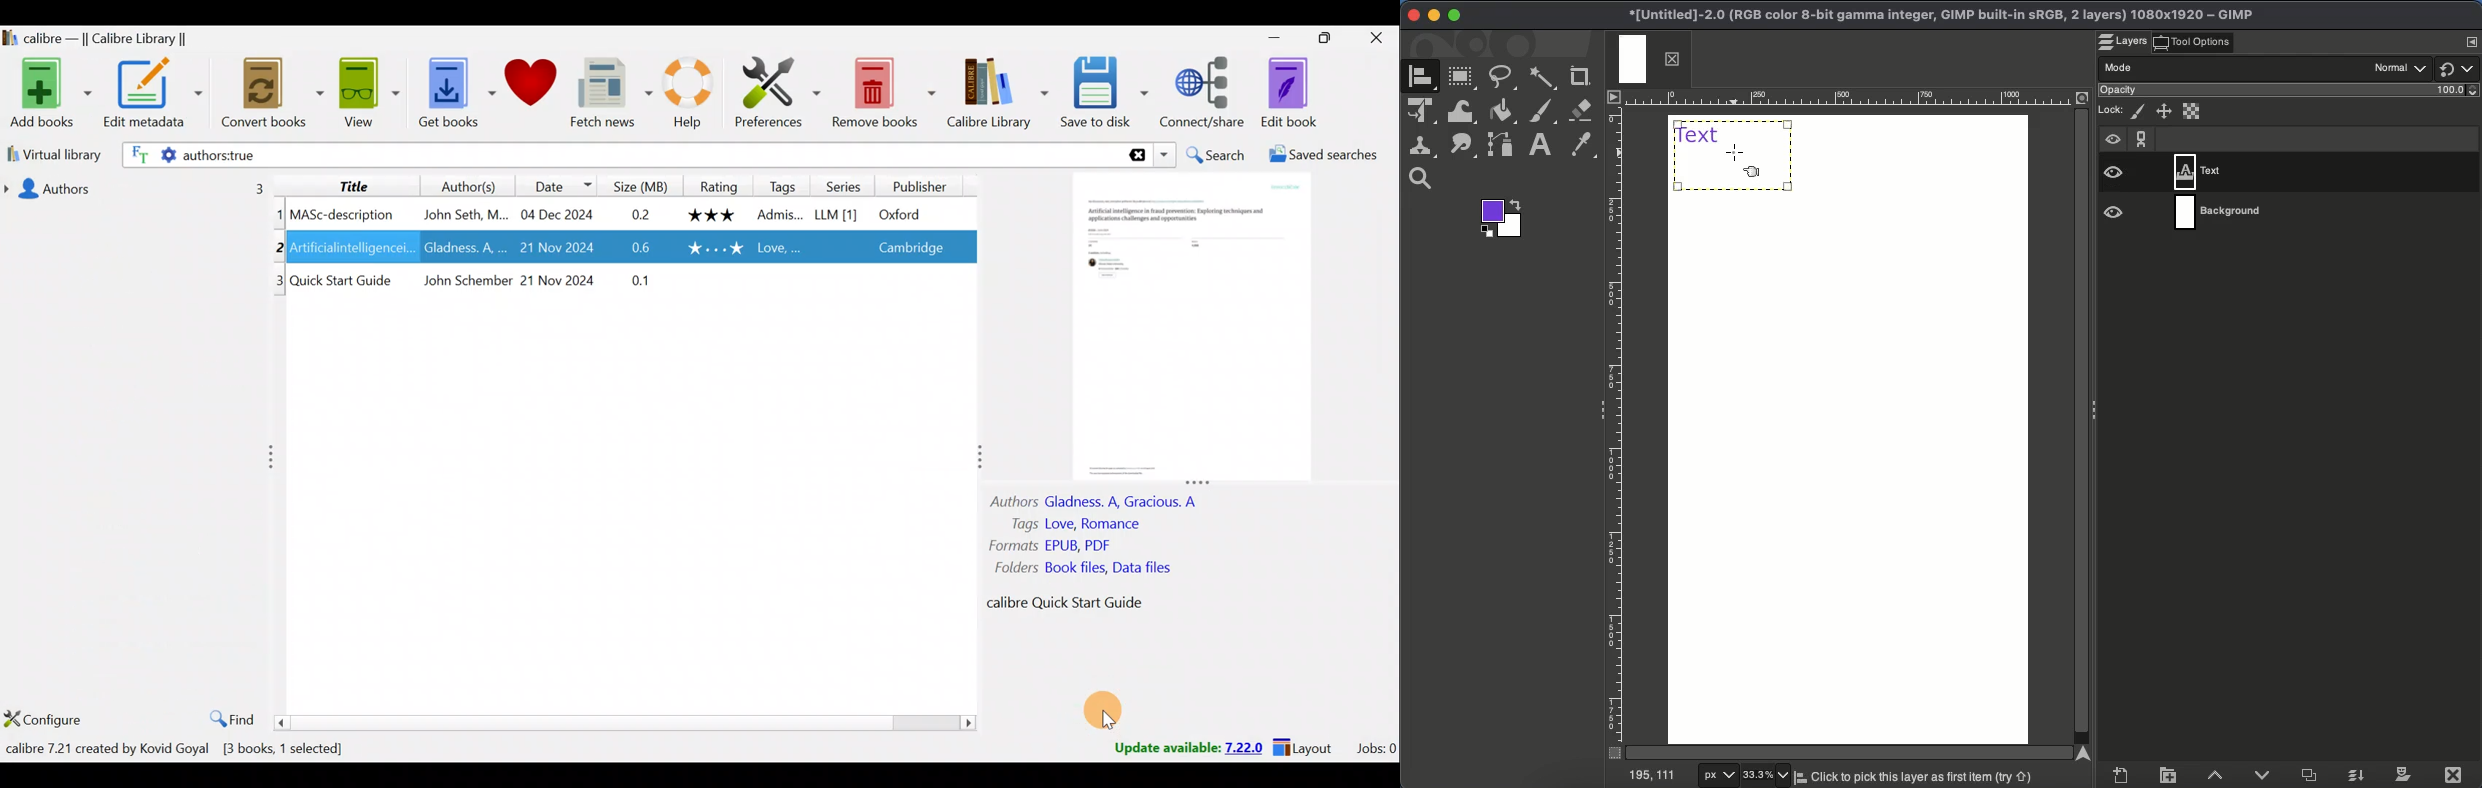 Image resolution: width=2492 pixels, height=812 pixels. I want to click on Rating, so click(719, 185).